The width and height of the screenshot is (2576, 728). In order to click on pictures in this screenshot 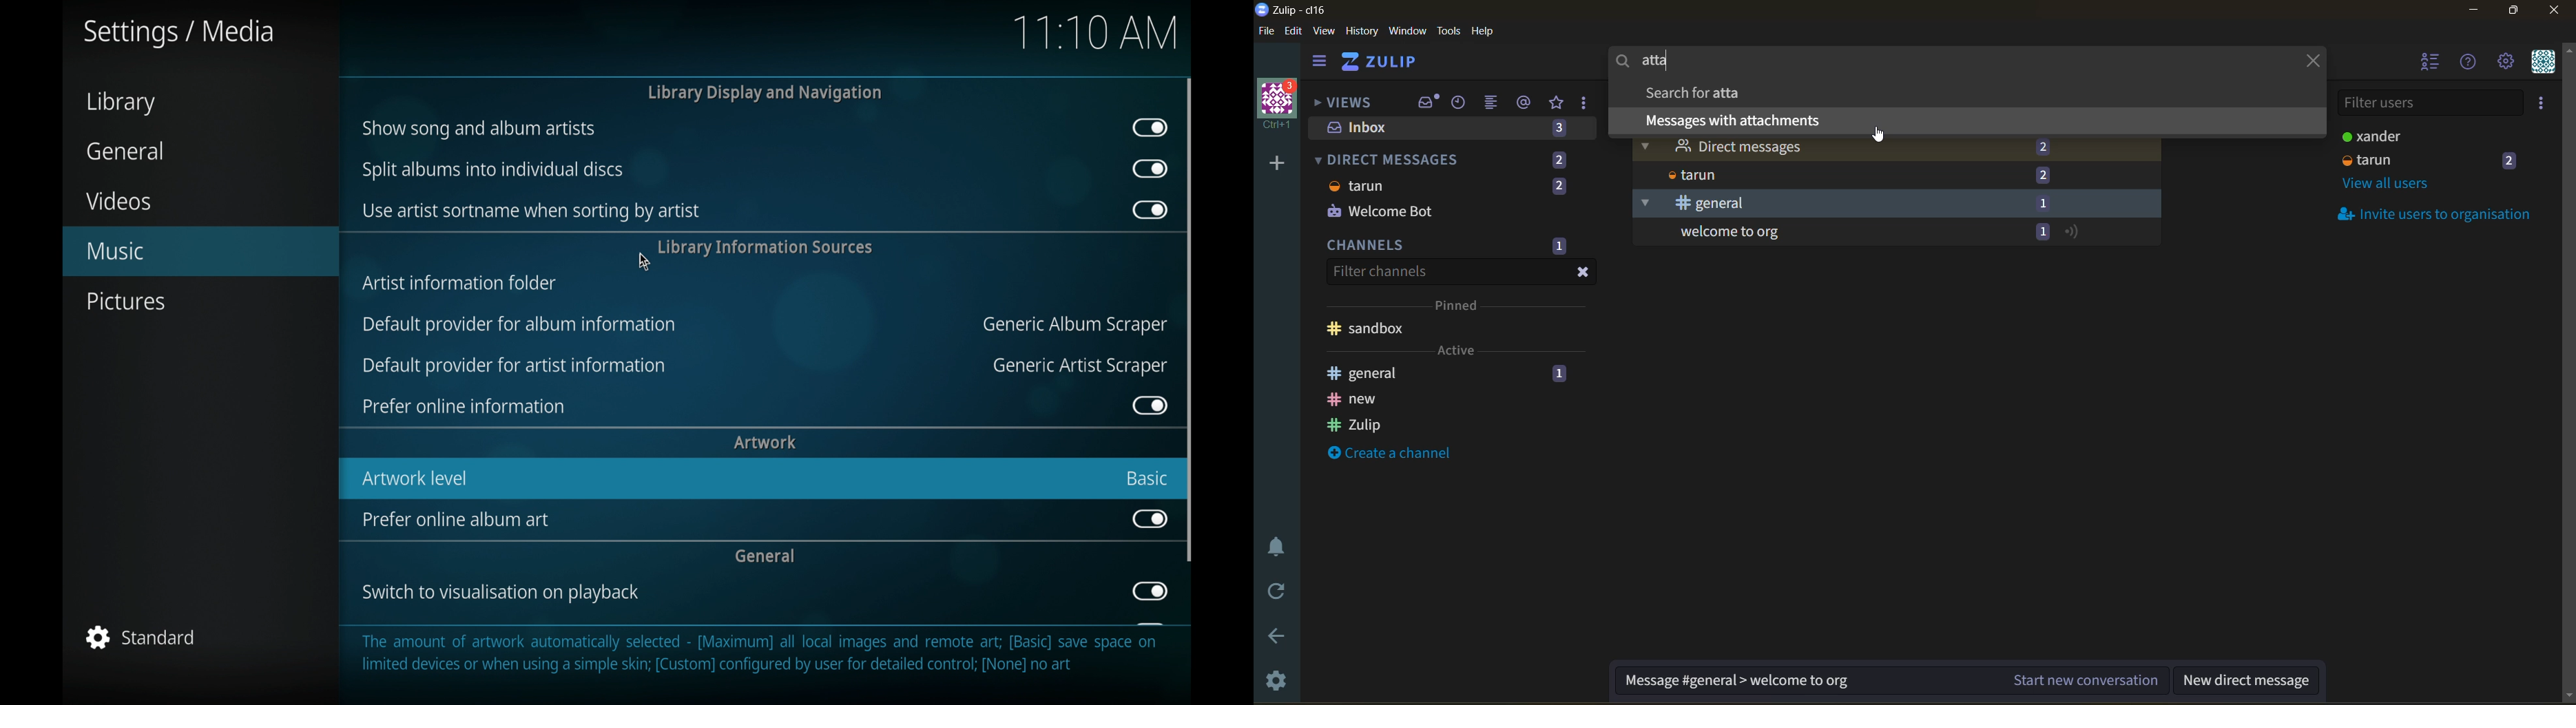, I will do `click(125, 302)`.